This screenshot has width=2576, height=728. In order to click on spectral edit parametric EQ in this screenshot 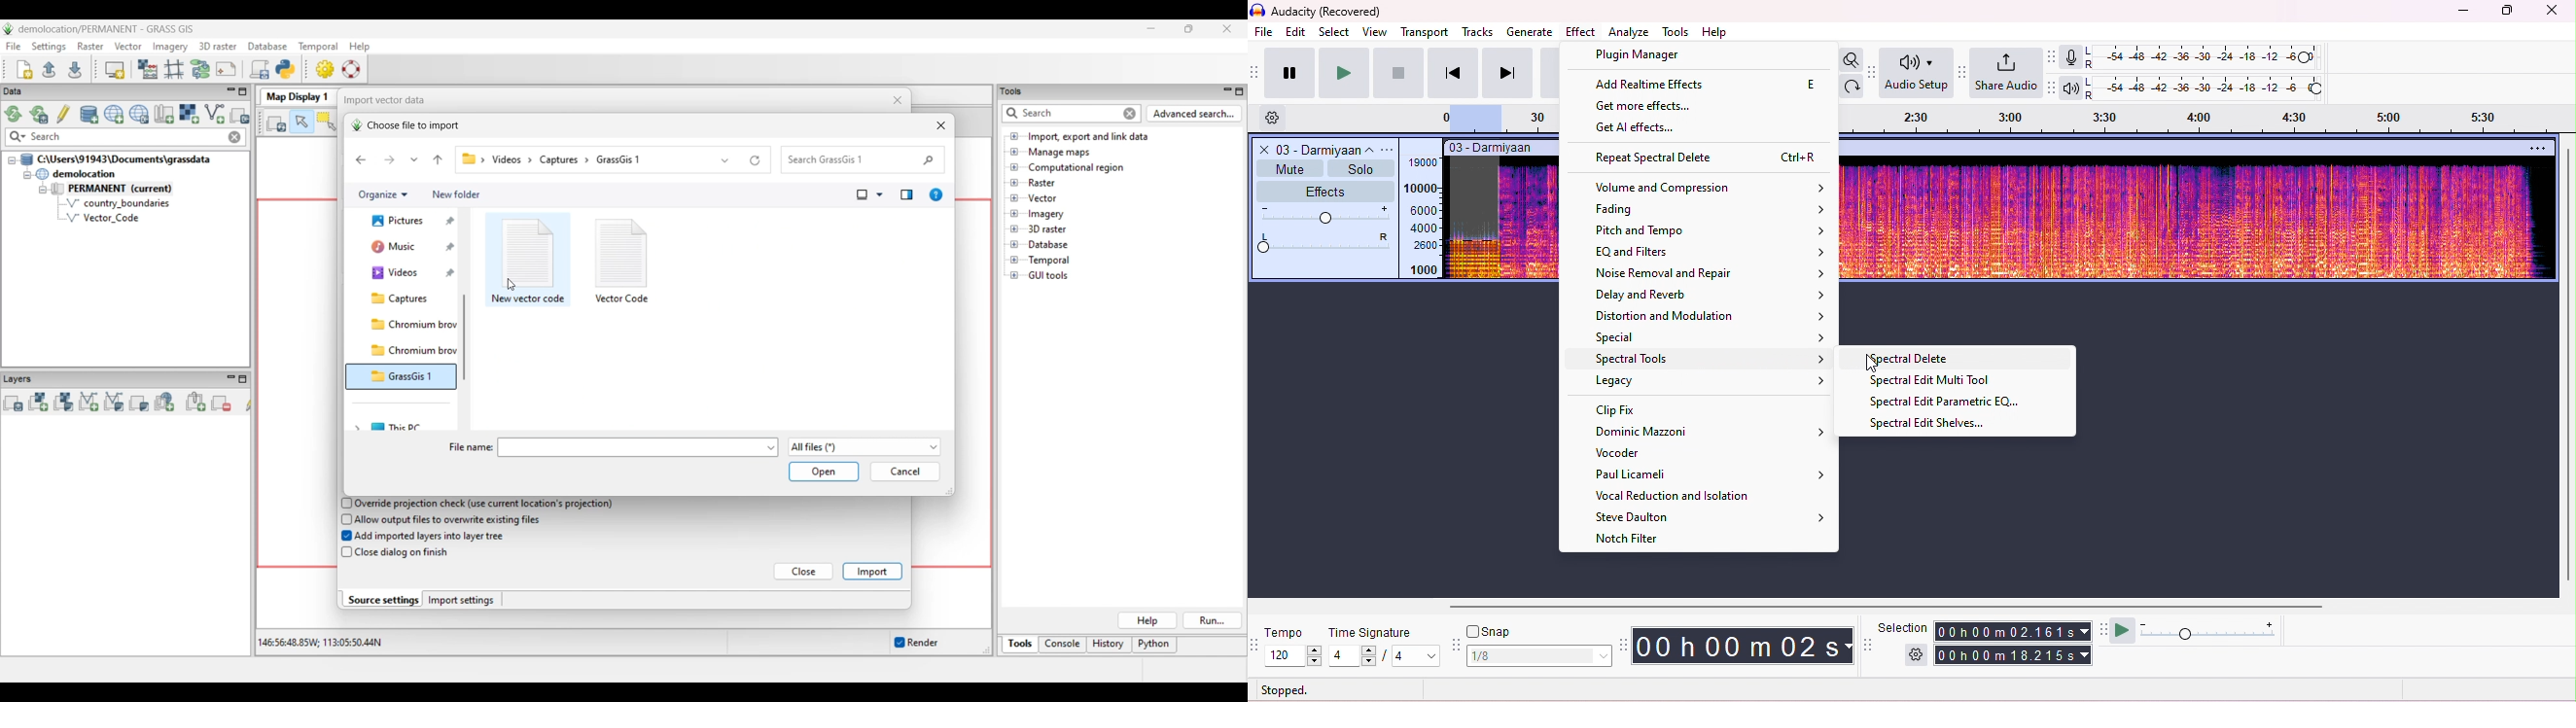, I will do `click(1951, 402)`.